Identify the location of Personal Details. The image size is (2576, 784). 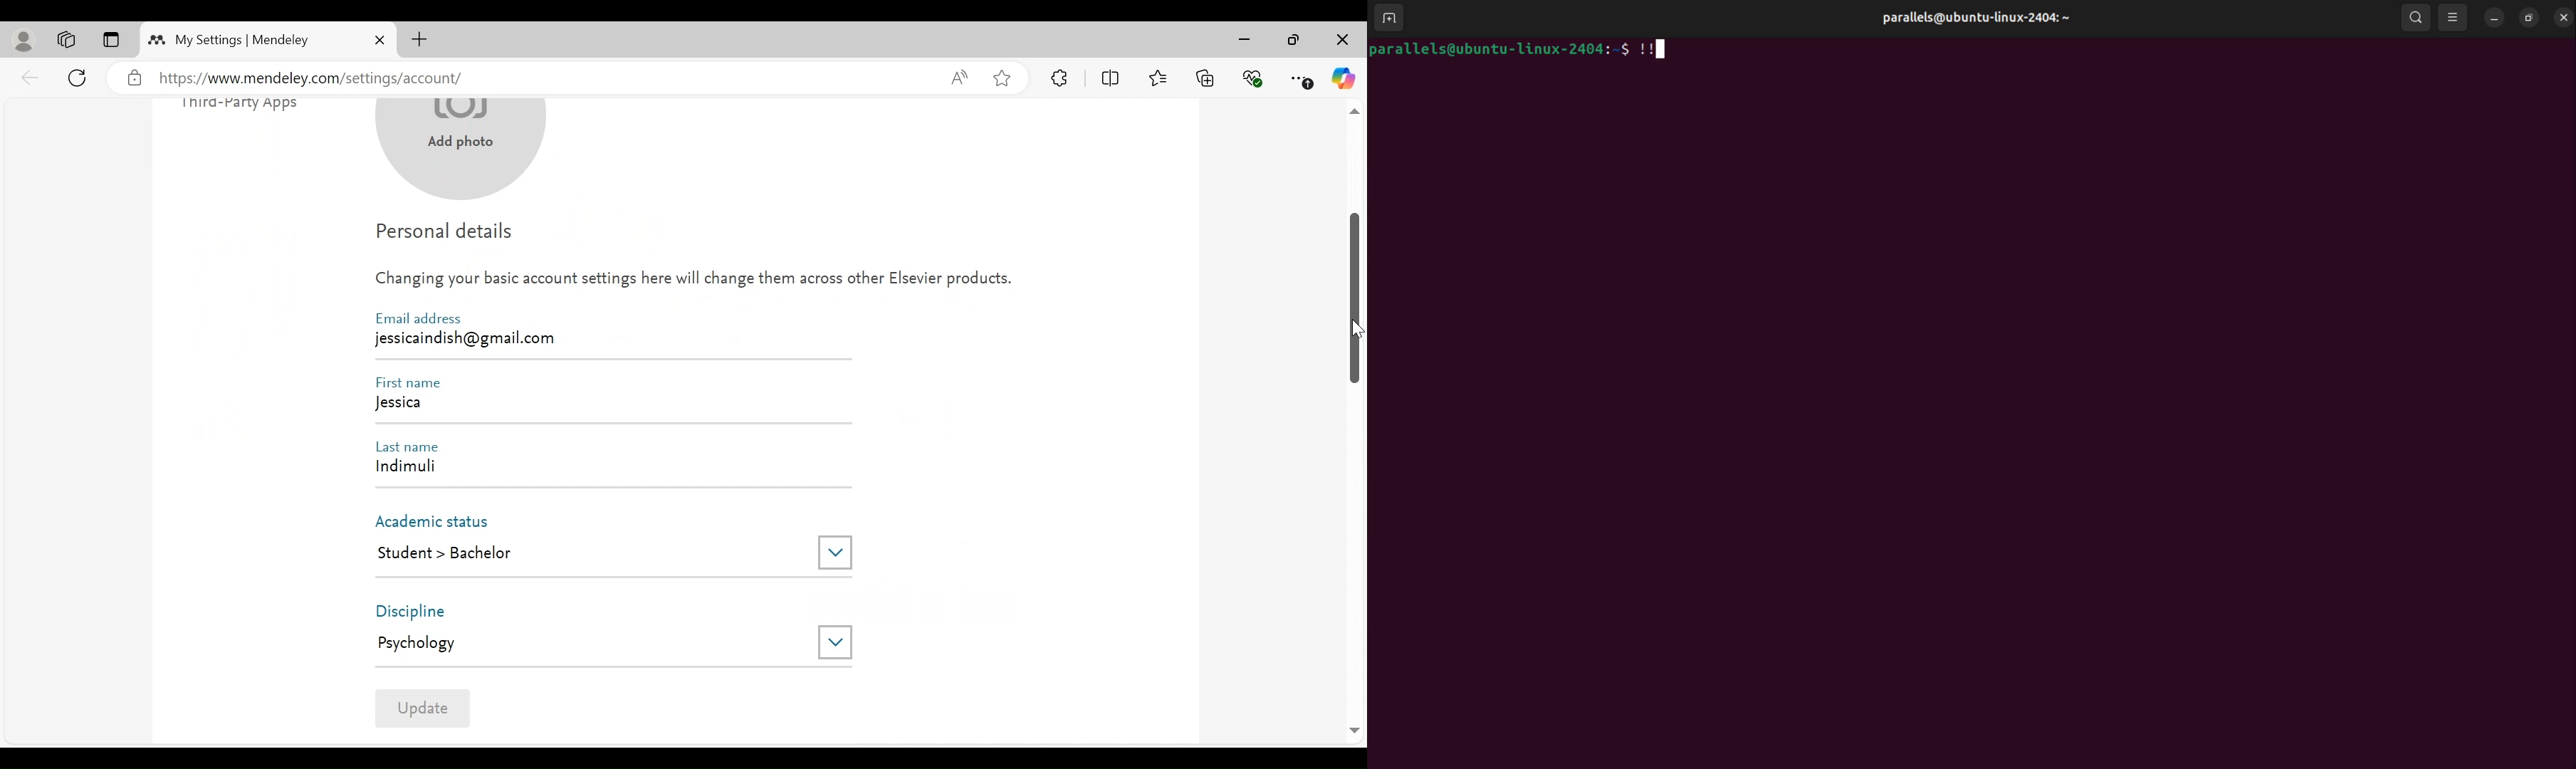
(446, 234).